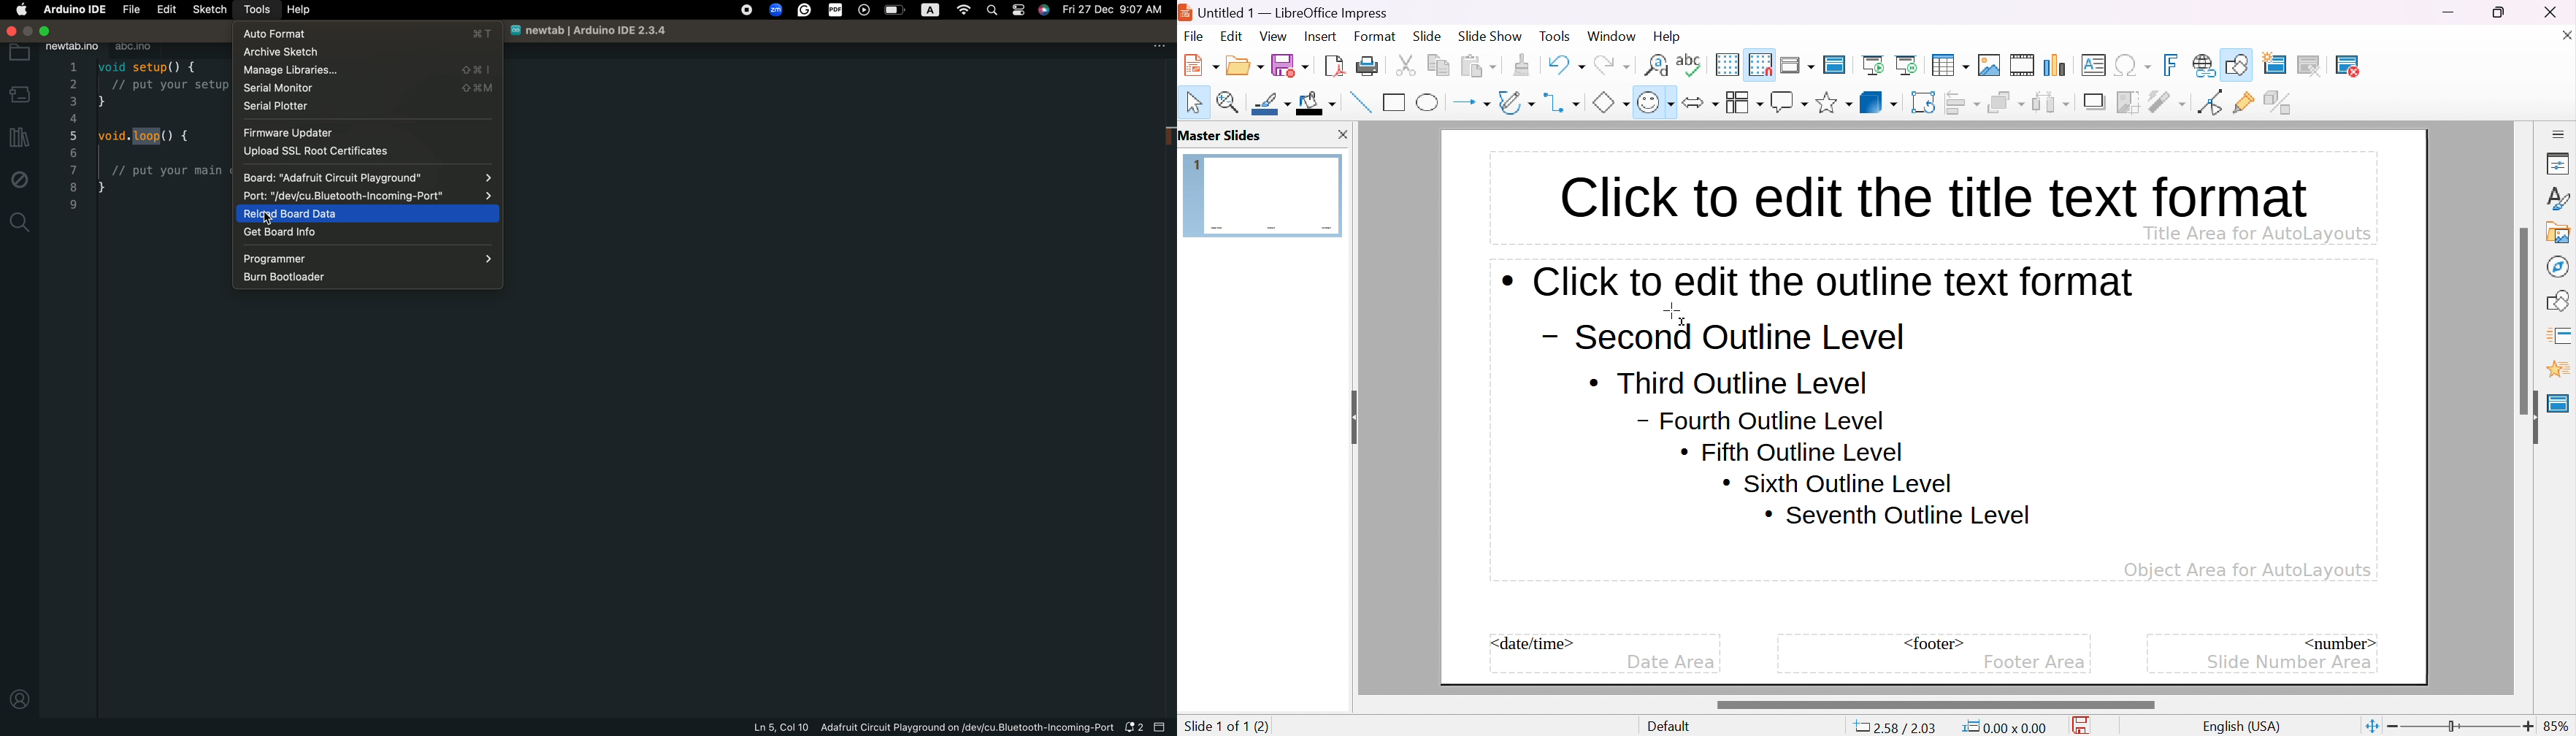 The width and height of the screenshot is (2576, 756). I want to click on save, so click(1290, 65).